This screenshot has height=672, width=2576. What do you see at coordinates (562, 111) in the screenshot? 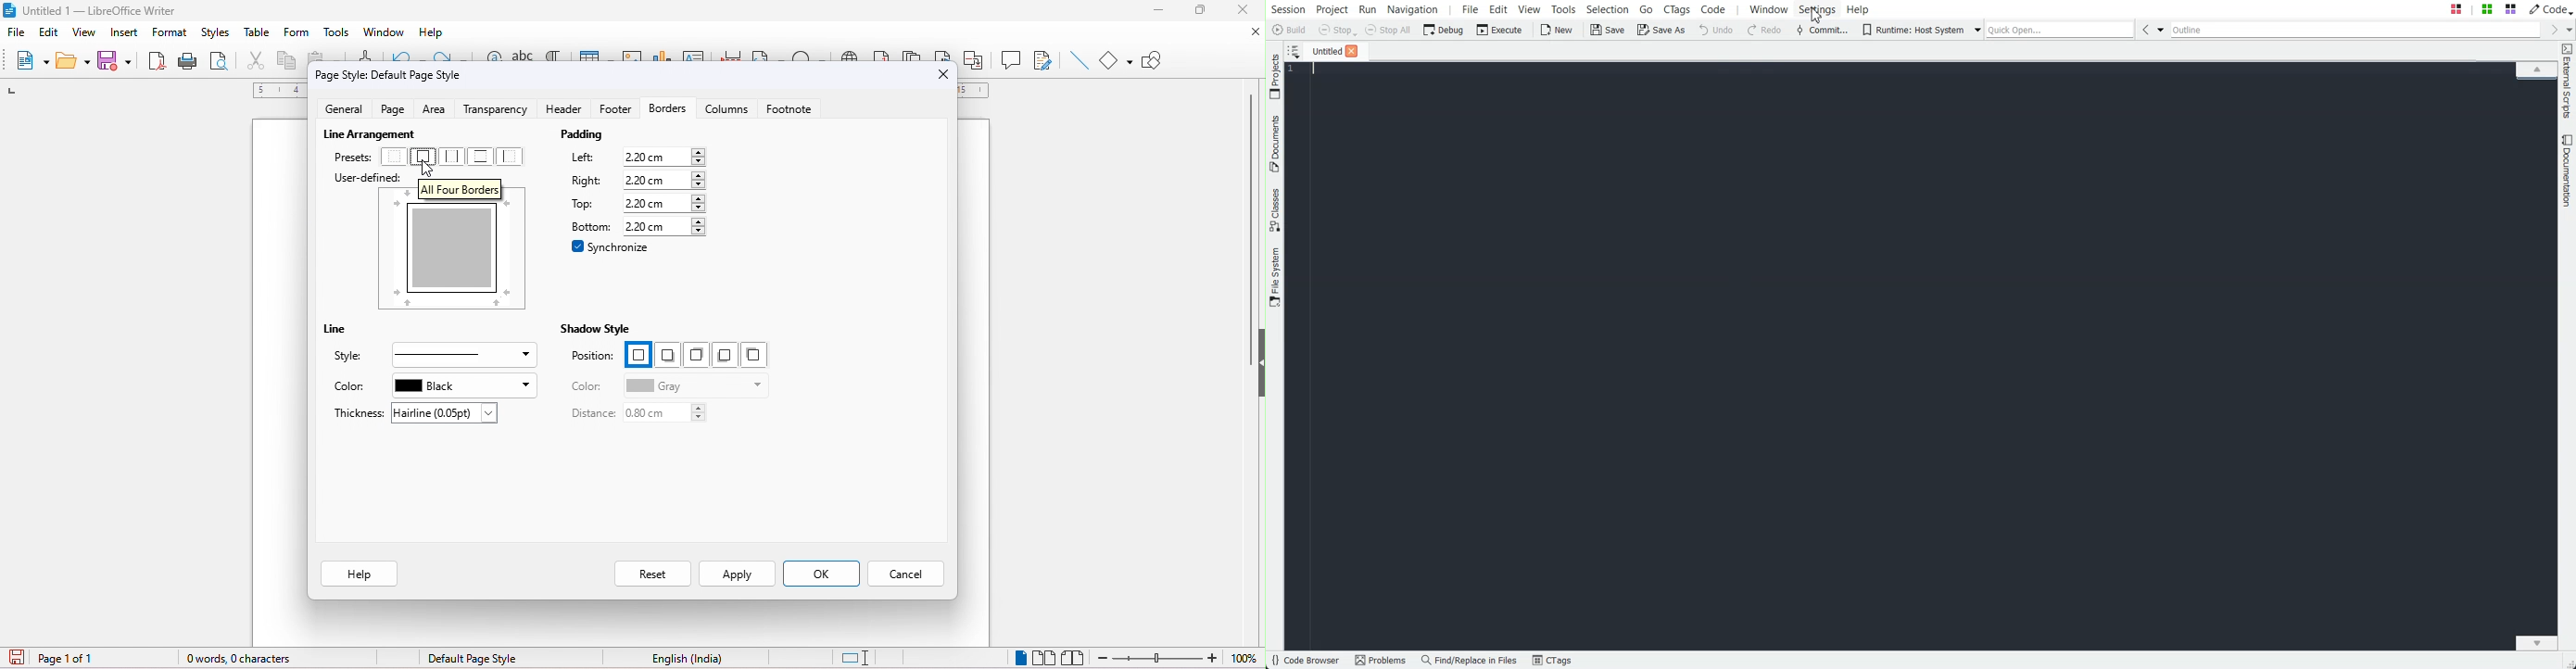
I see `header` at bounding box center [562, 111].